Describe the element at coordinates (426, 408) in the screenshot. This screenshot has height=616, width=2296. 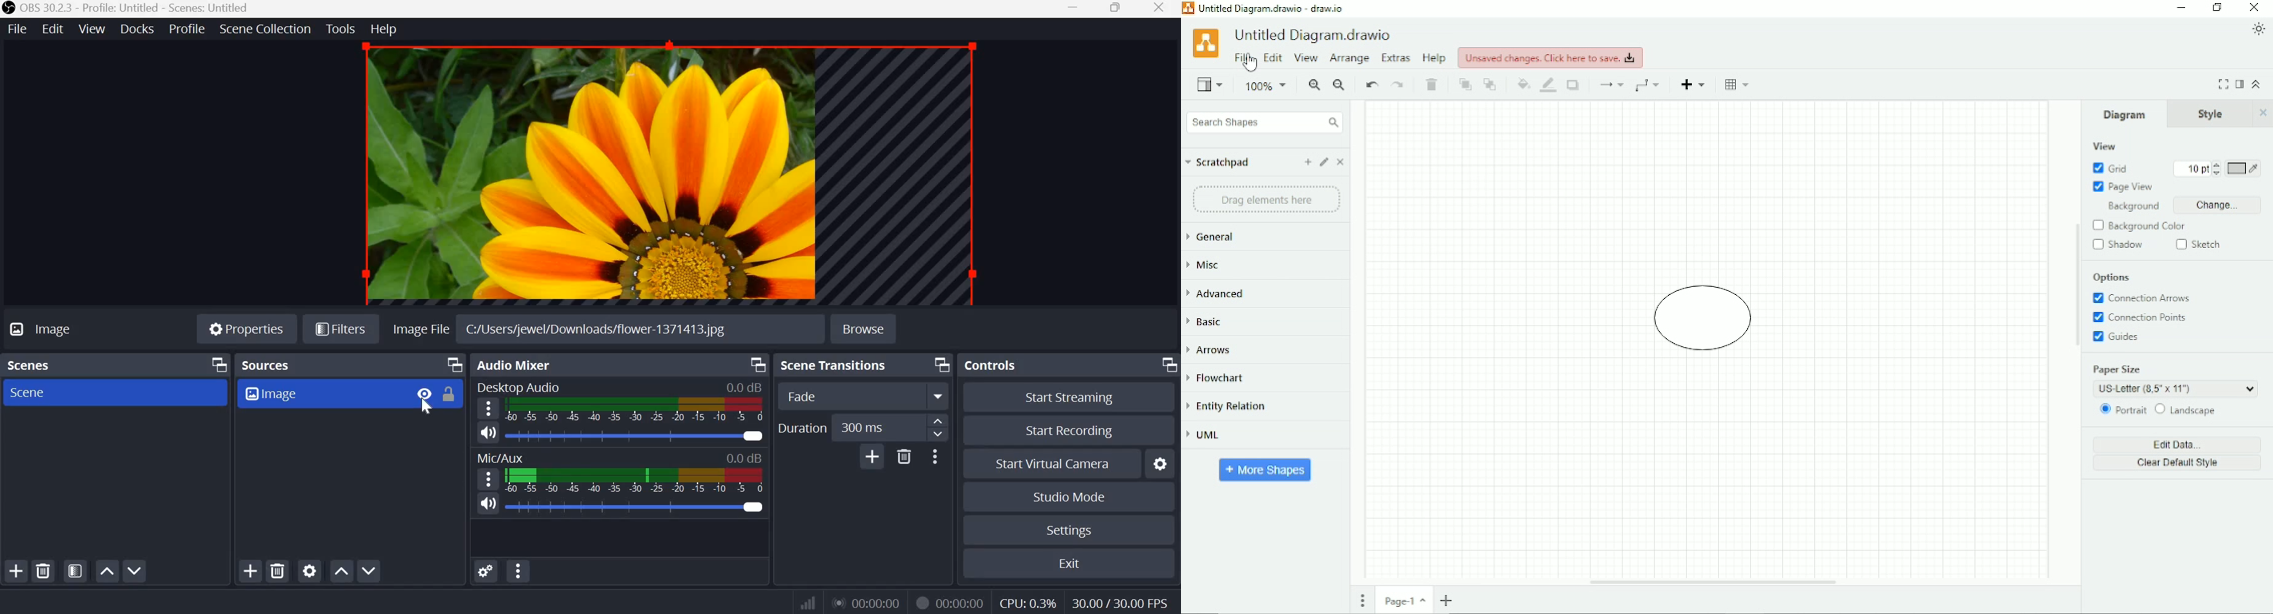
I see `cursor` at that location.